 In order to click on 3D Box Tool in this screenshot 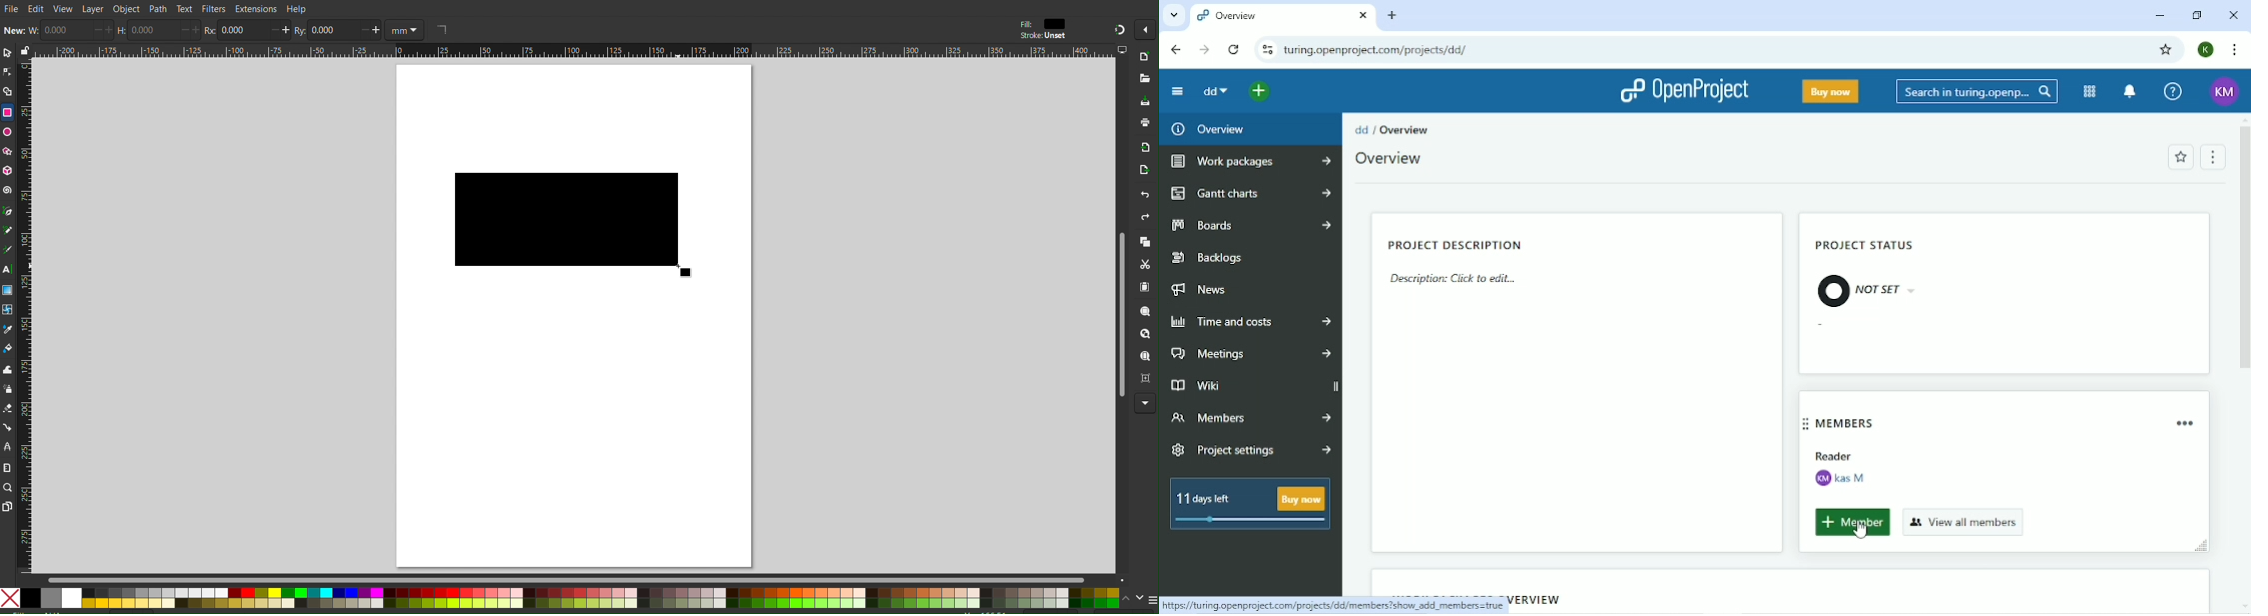, I will do `click(7, 172)`.